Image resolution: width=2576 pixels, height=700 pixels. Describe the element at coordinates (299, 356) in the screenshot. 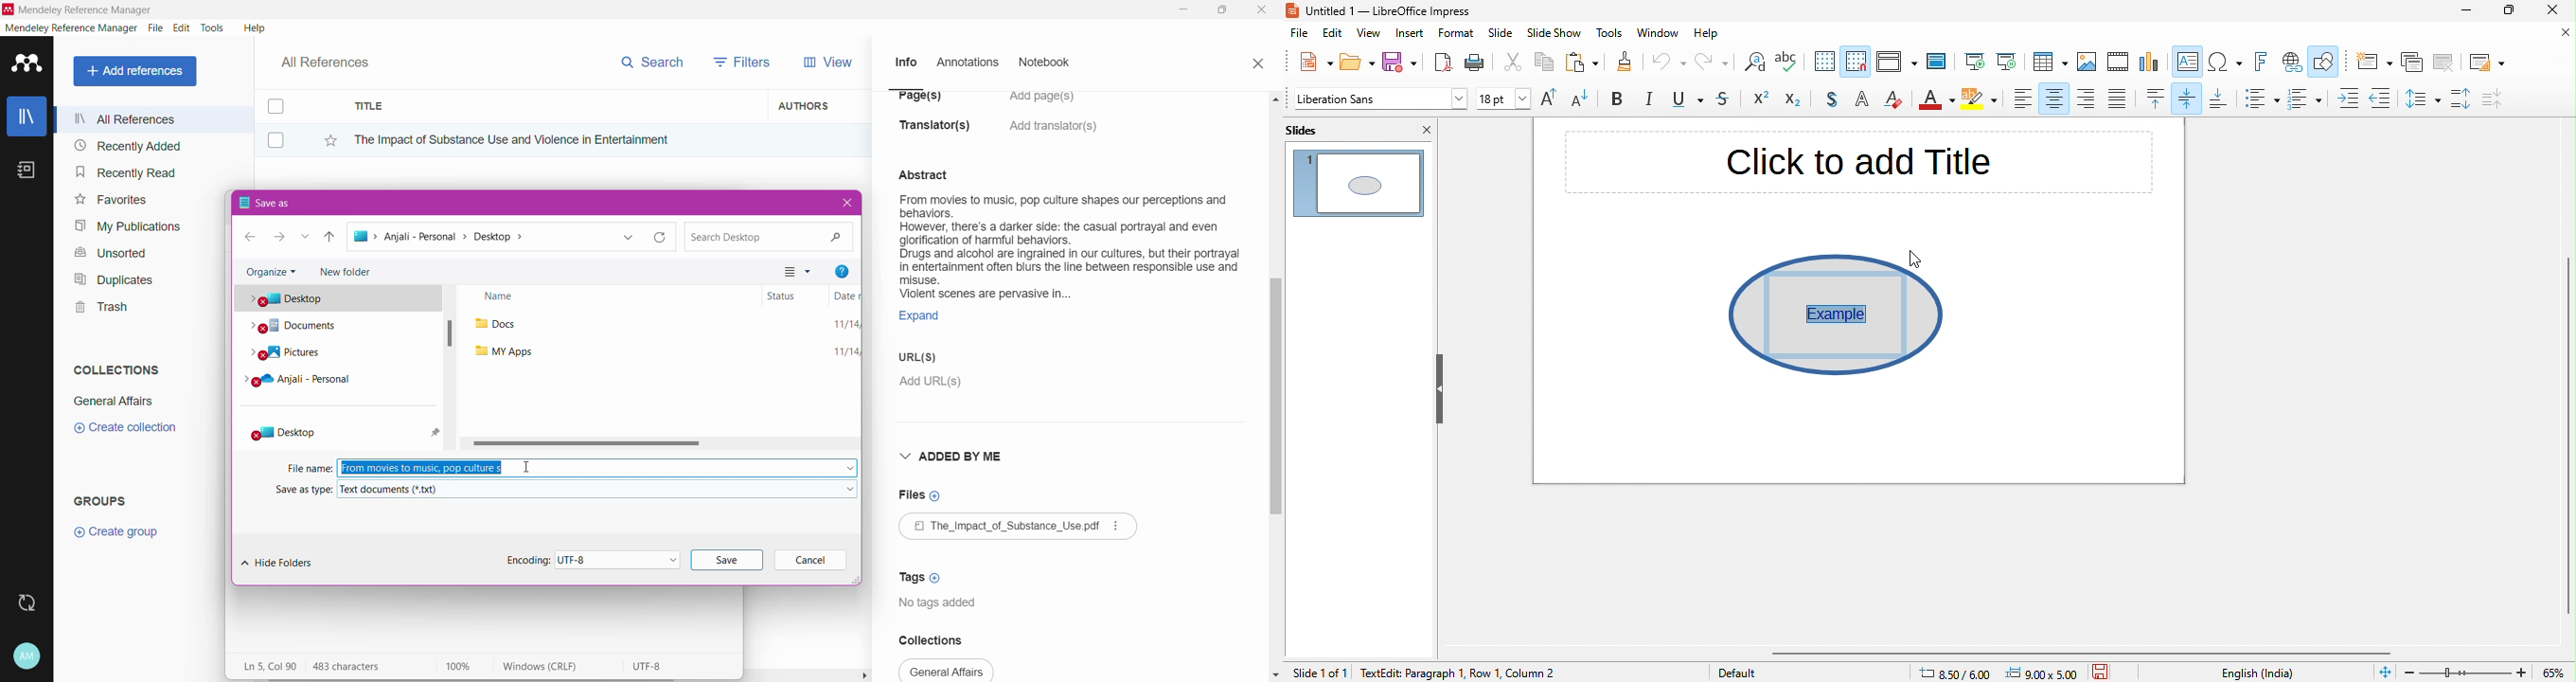

I see `Pictures` at that location.